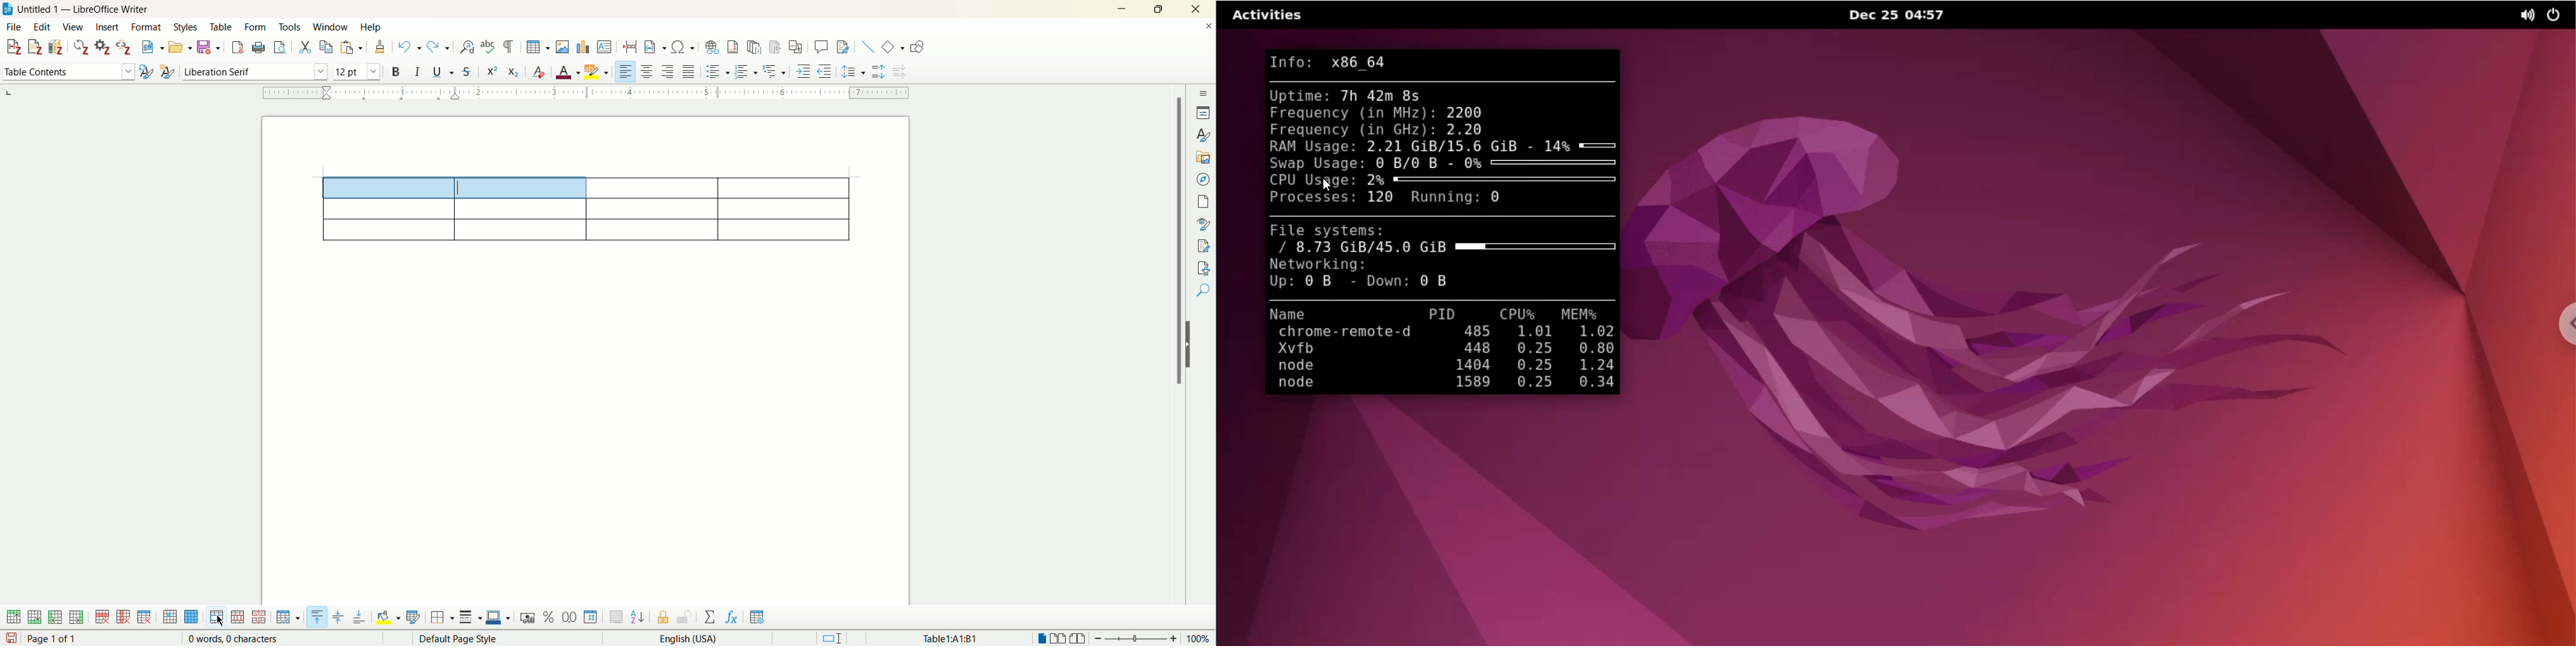 The height and width of the screenshot is (672, 2576). Describe the element at coordinates (14, 614) in the screenshot. I see `insert row above` at that location.